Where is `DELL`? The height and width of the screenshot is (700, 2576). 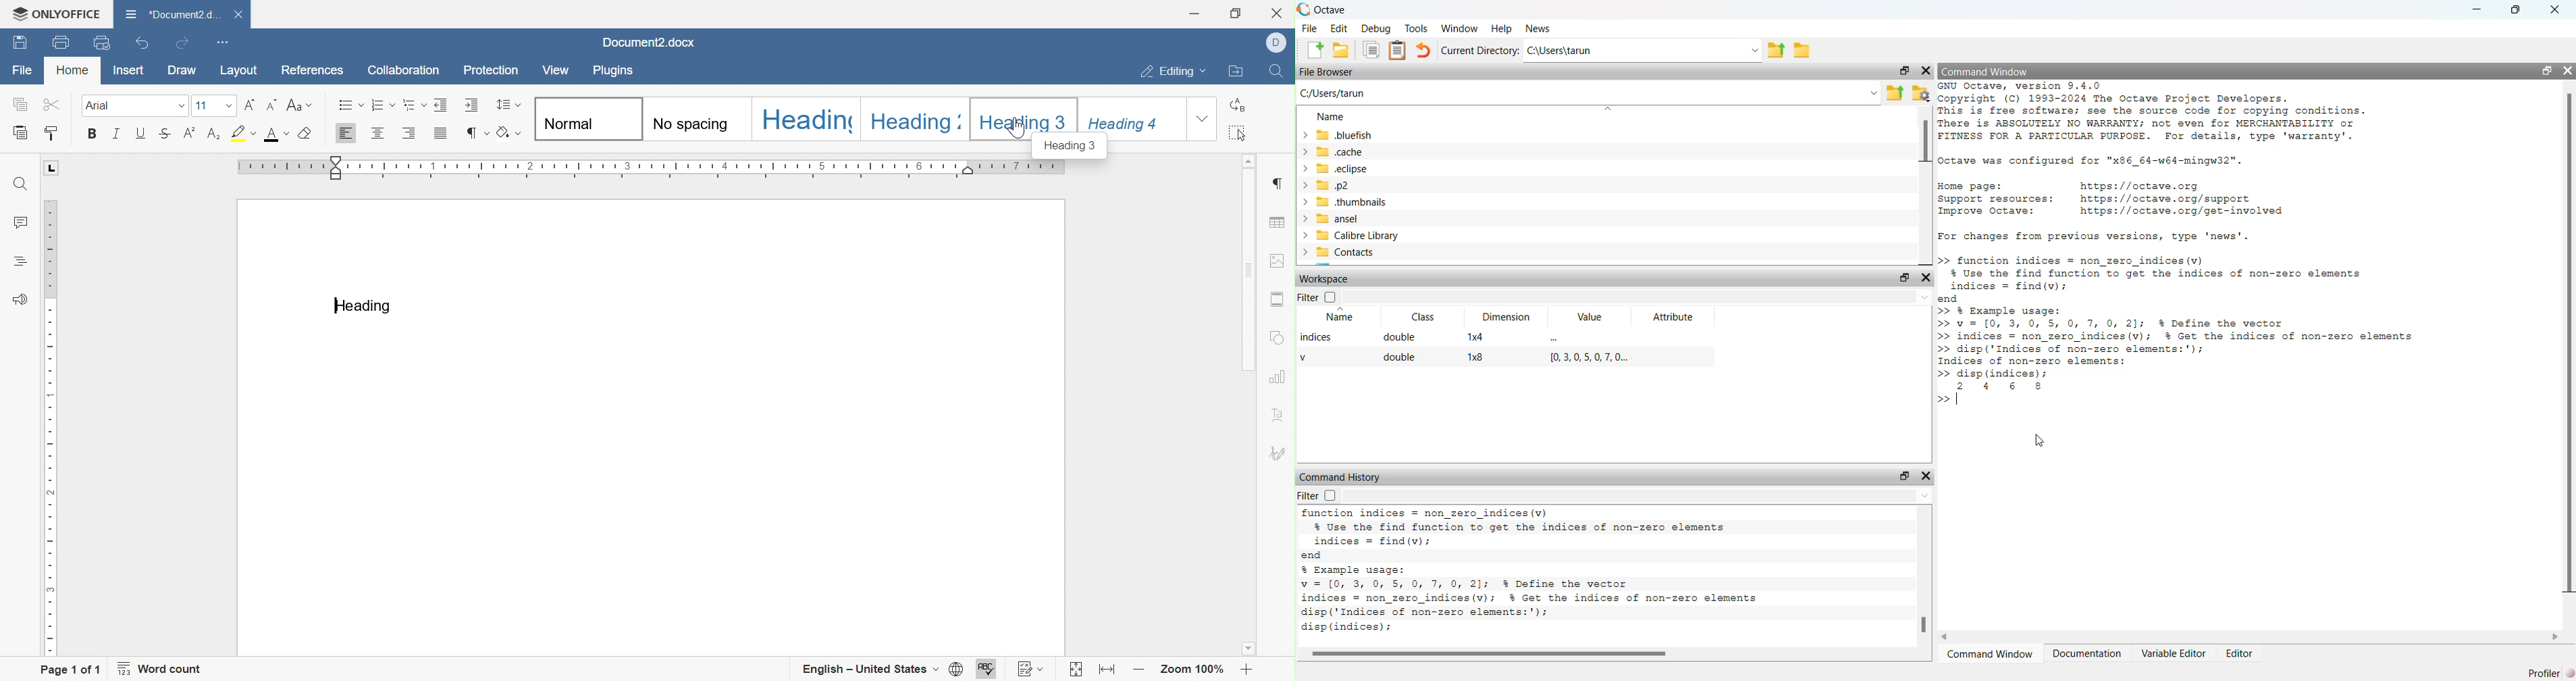
DELL is located at coordinates (1278, 45).